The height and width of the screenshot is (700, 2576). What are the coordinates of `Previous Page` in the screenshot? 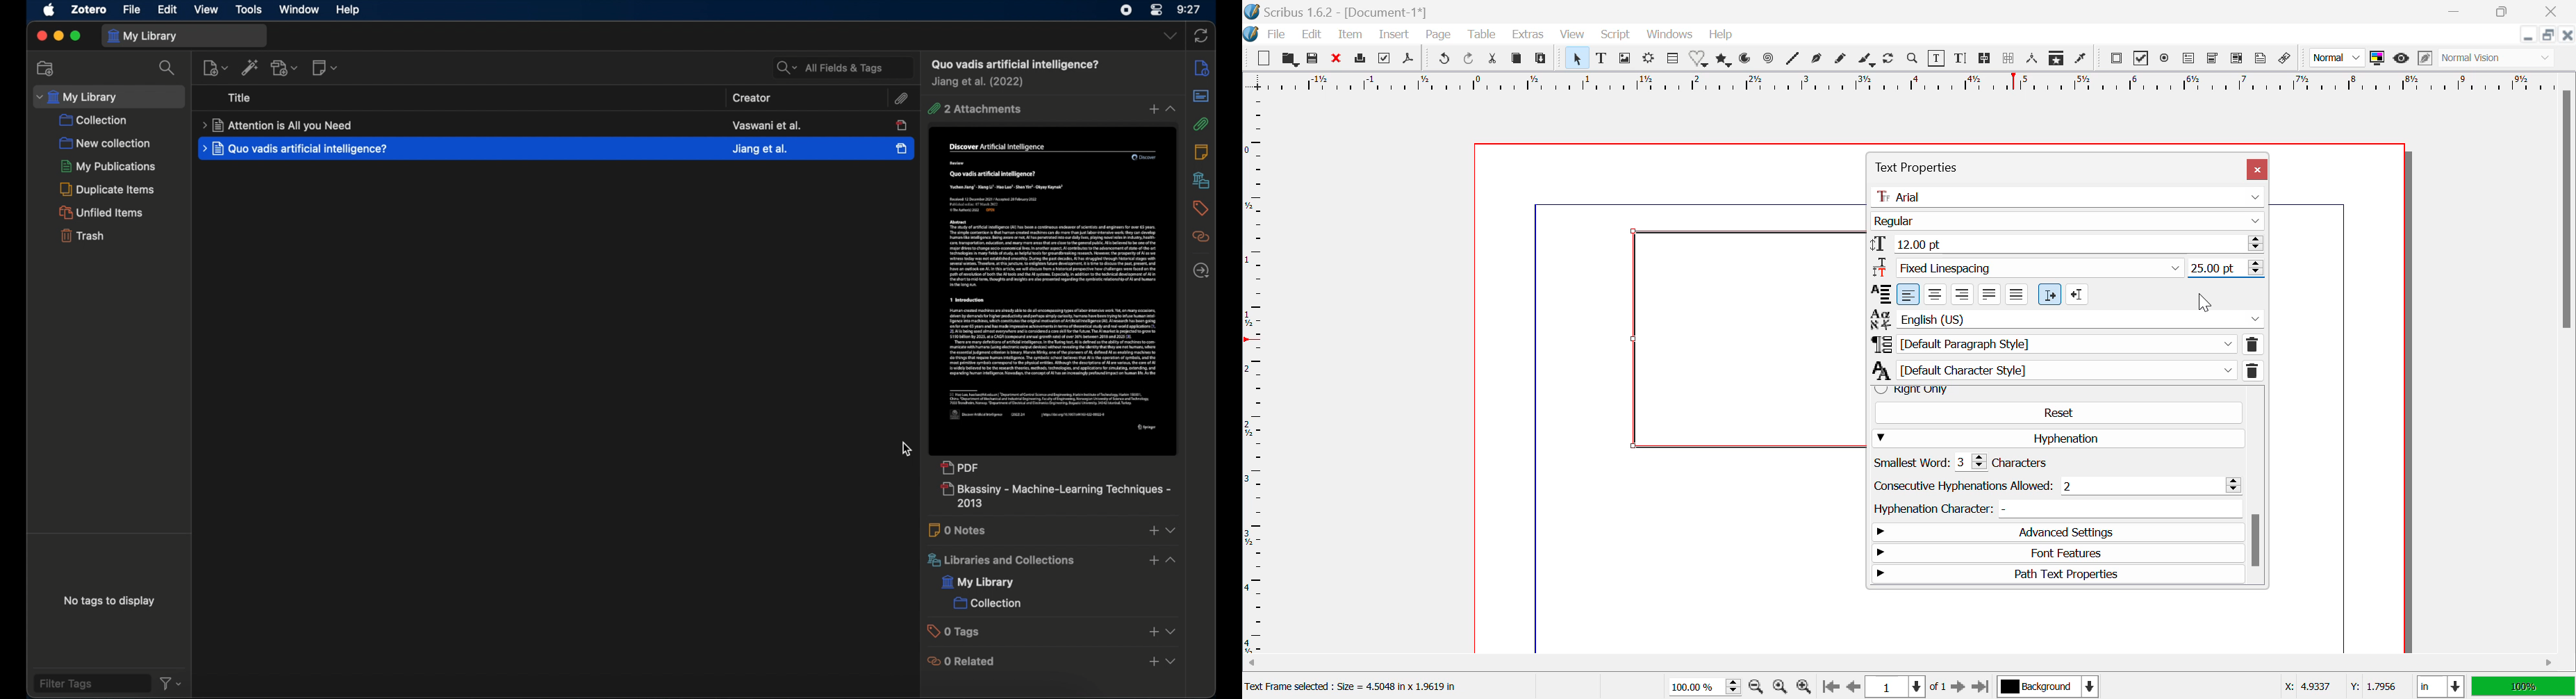 It's located at (1852, 687).